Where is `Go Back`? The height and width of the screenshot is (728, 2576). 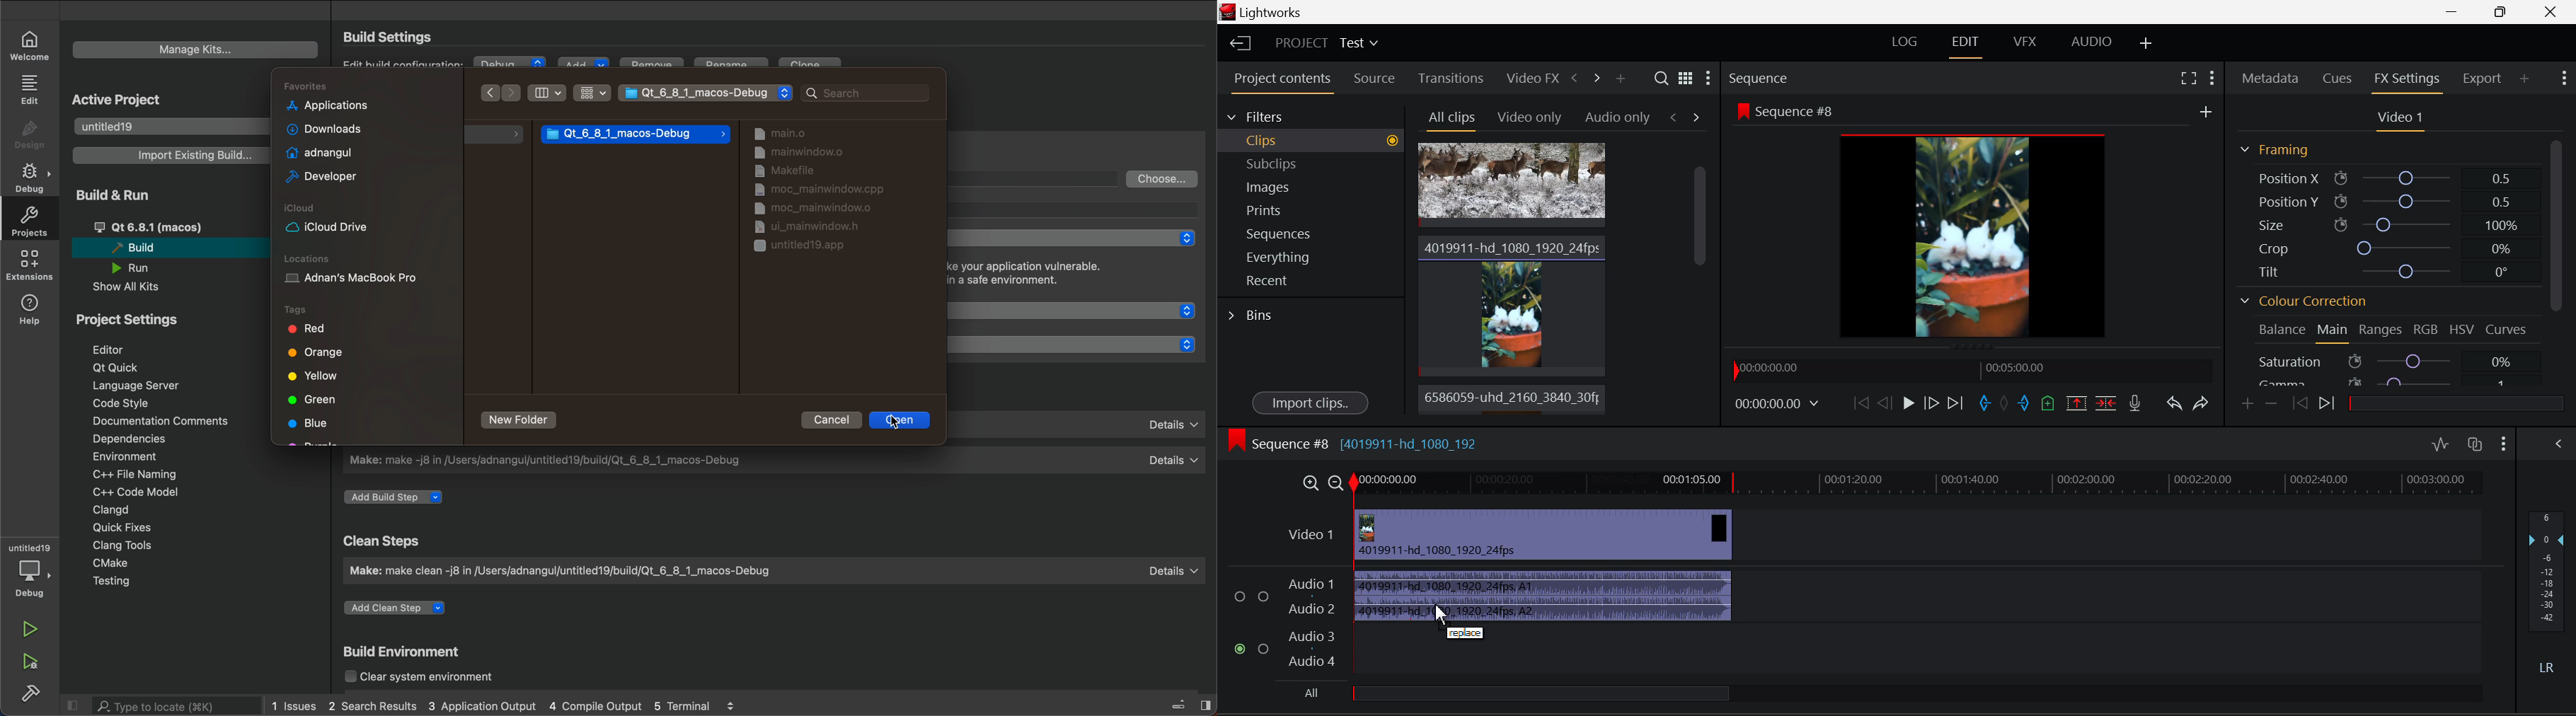 Go Back is located at coordinates (1884, 401).